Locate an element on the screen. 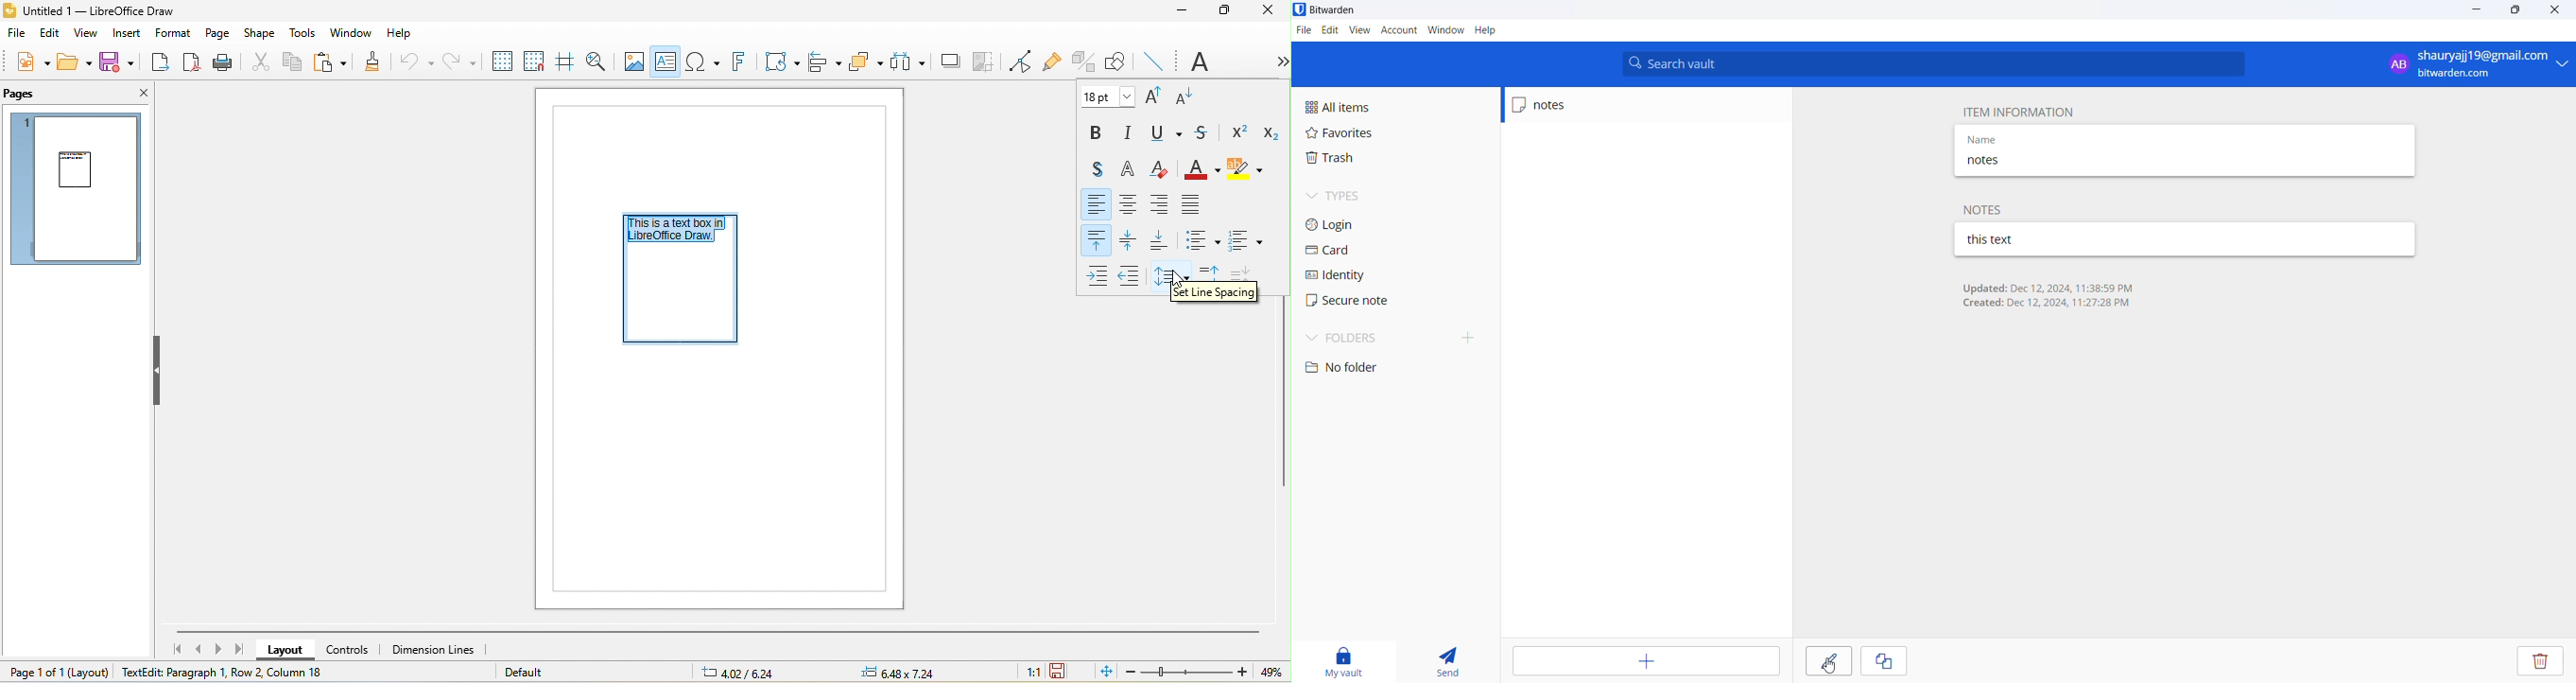 The height and width of the screenshot is (700, 2576). page 1 is located at coordinates (79, 191).